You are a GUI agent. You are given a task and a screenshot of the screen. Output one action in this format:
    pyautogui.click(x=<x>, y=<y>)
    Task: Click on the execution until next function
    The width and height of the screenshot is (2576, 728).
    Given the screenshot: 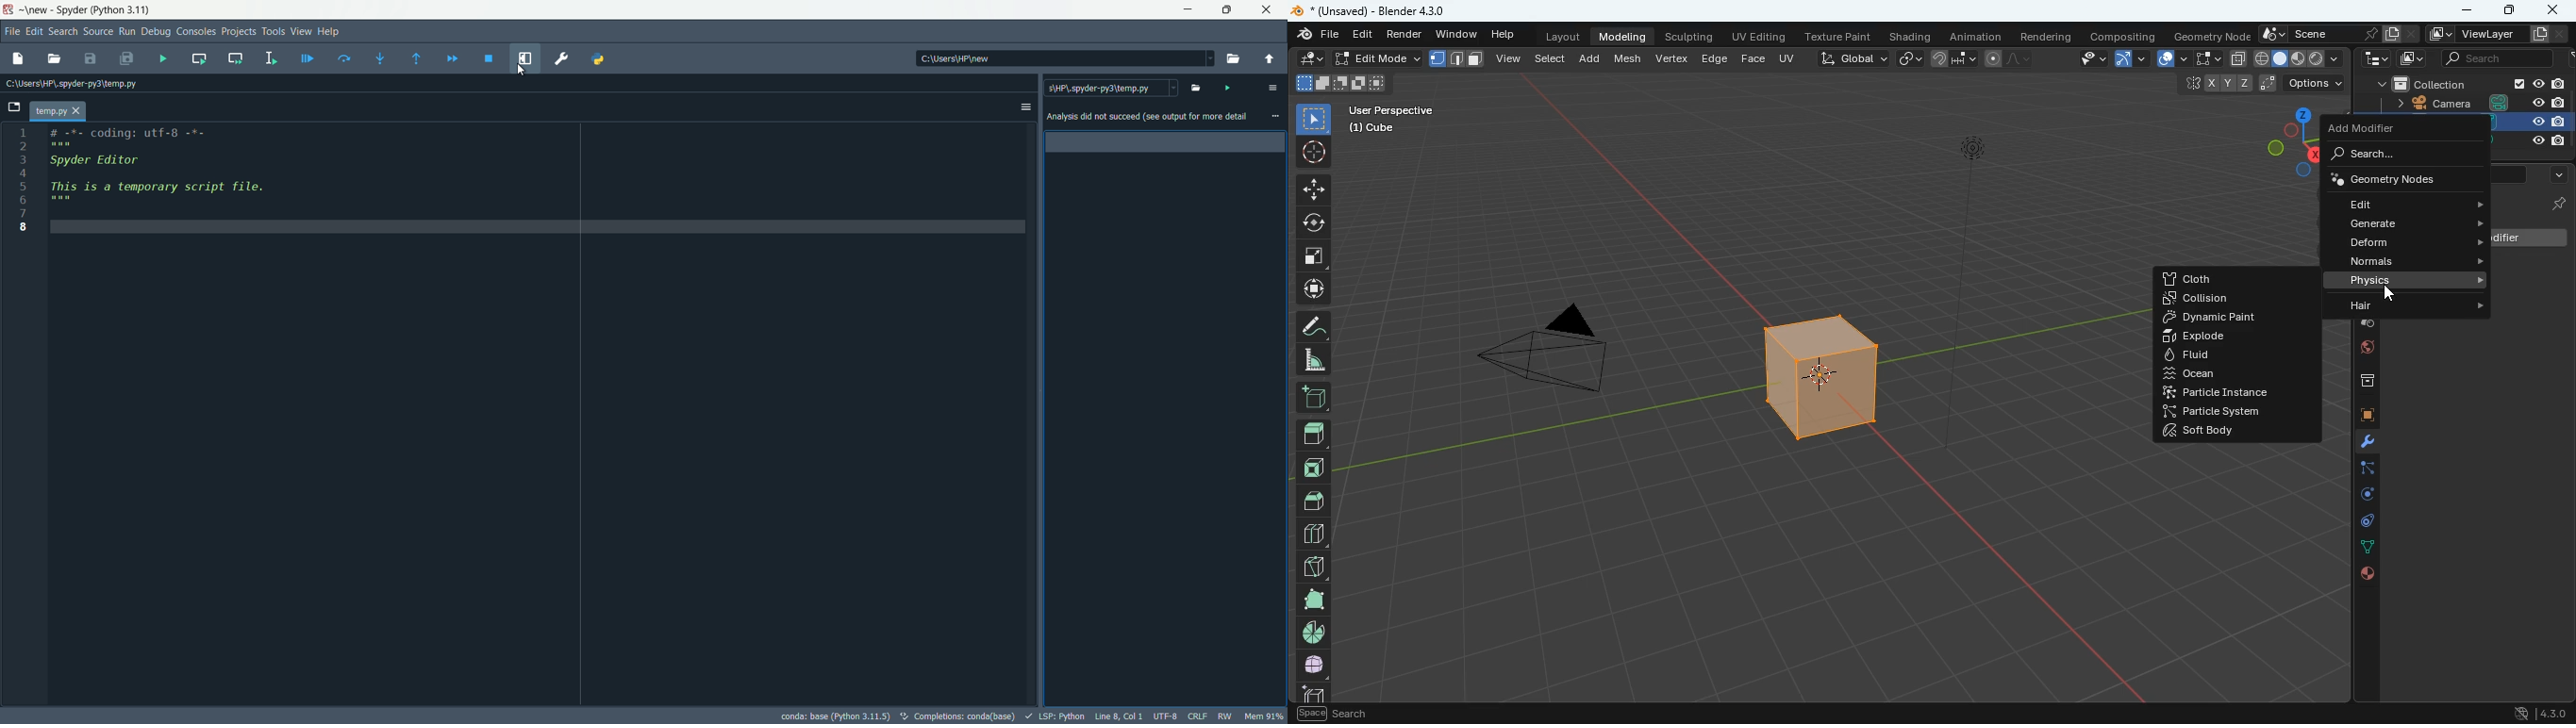 What is the action you would take?
    pyautogui.click(x=416, y=60)
    